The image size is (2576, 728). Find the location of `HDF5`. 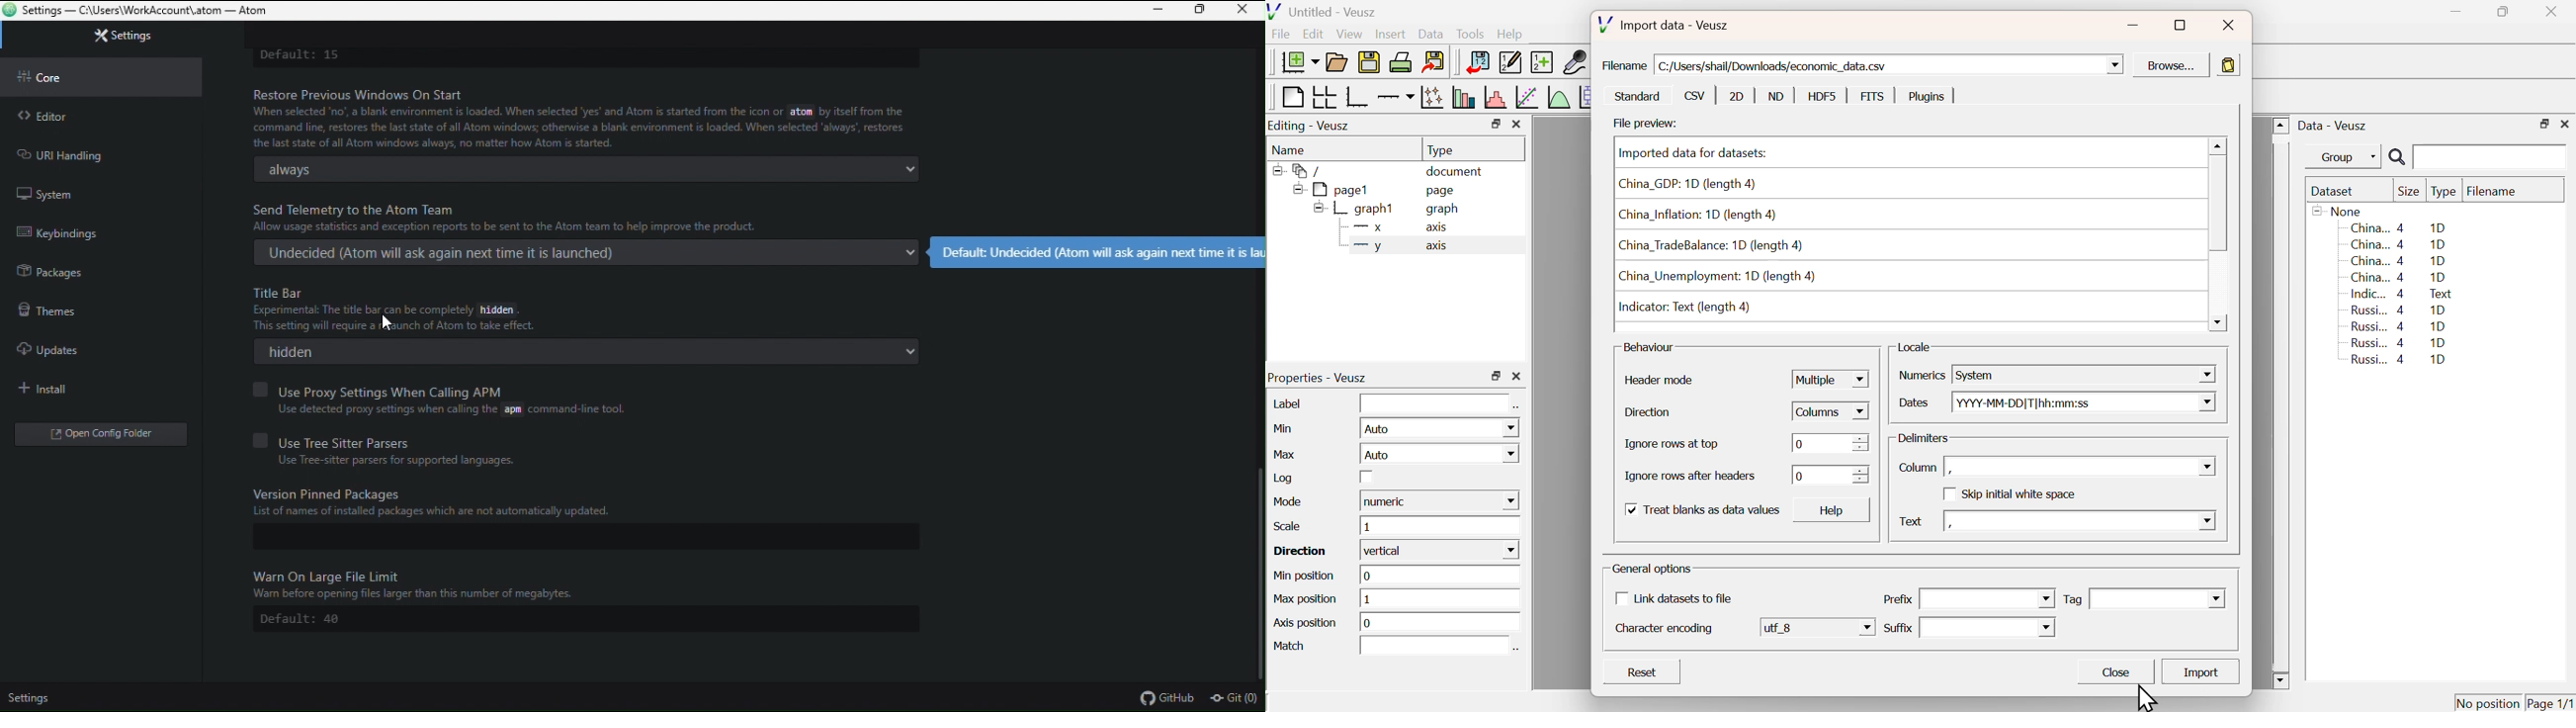

HDF5 is located at coordinates (1819, 96).